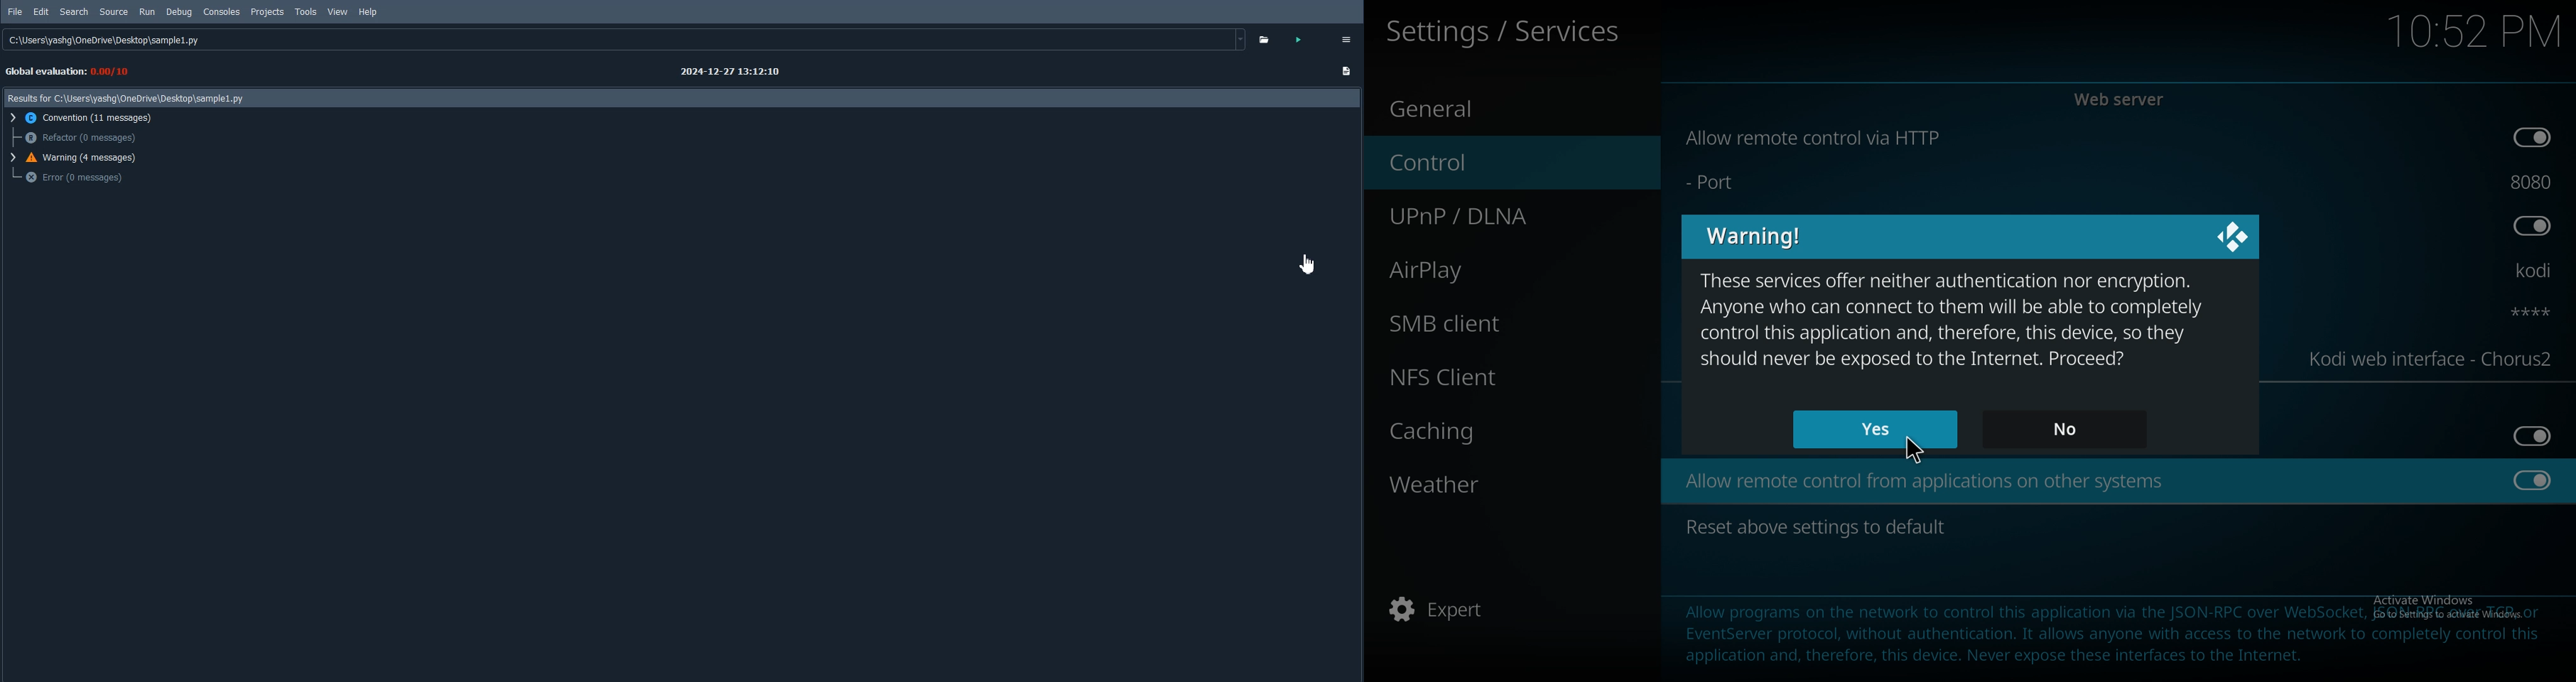  What do you see at coordinates (1493, 607) in the screenshot?
I see `expert` at bounding box center [1493, 607].